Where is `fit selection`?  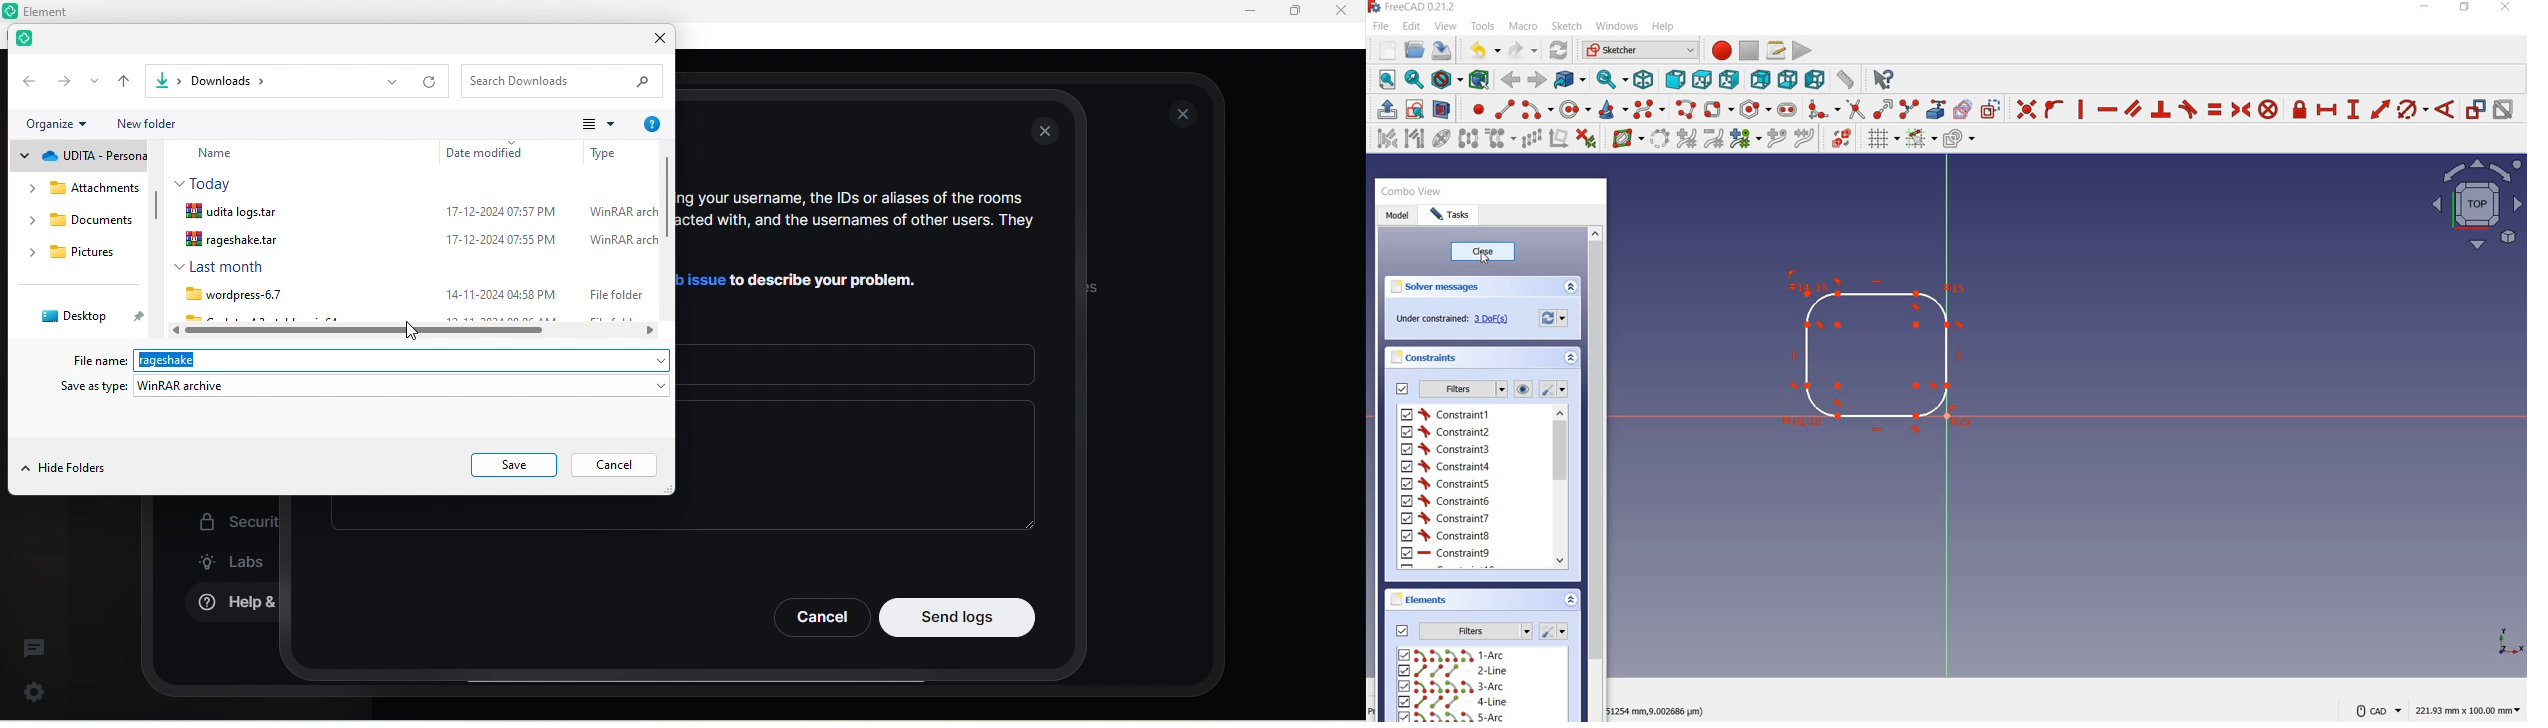
fit selection is located at coordinates (1414, 81).